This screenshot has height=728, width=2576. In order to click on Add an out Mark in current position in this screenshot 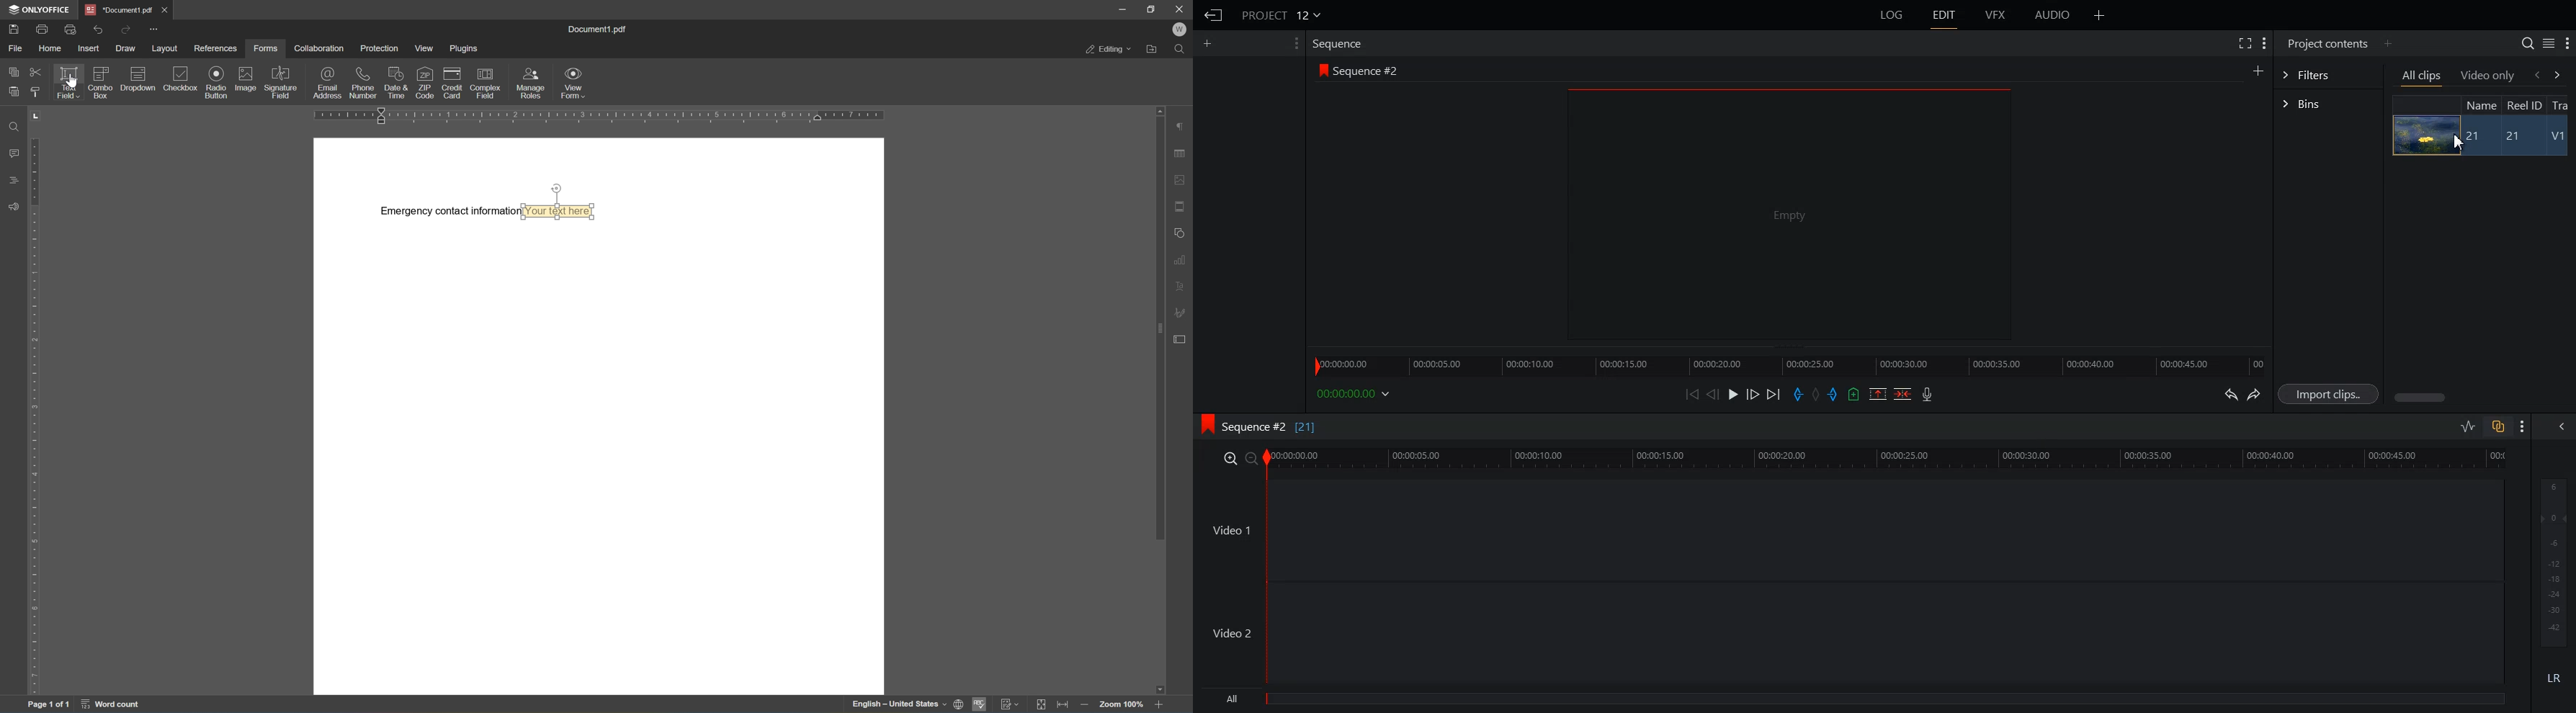, I will do `click(1835, 394)`.